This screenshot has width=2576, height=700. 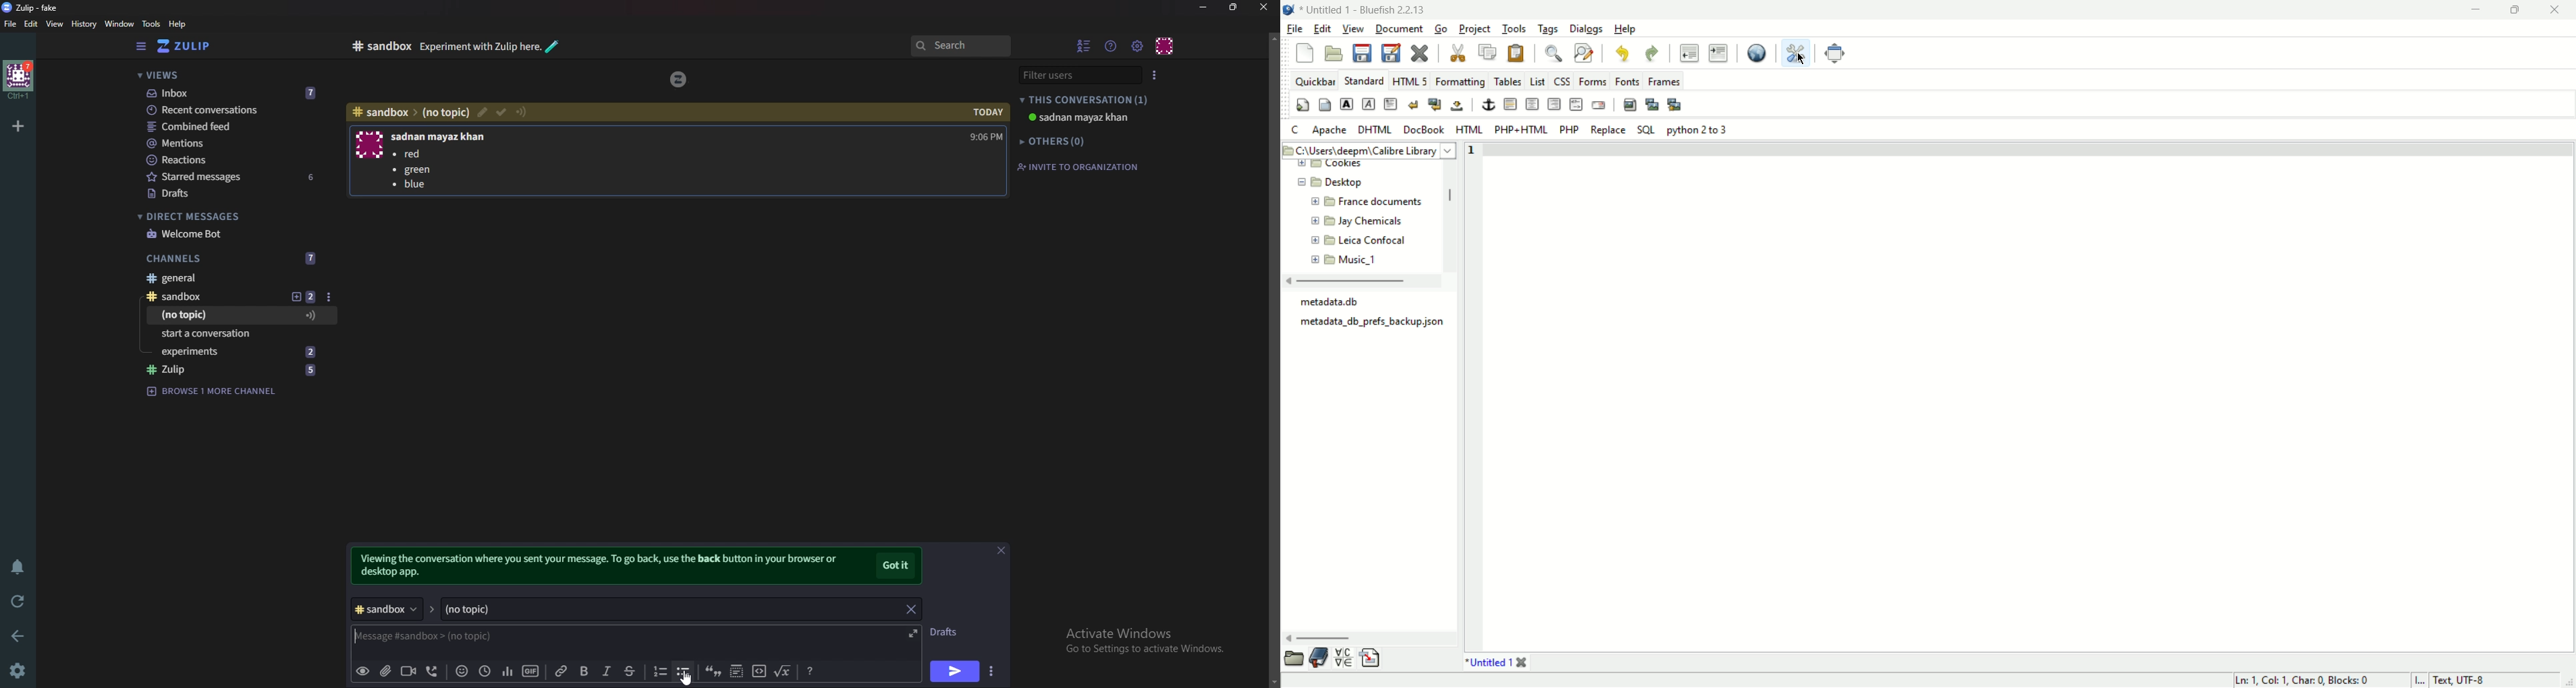 What do you see at coordinates (1085, 100) in the screenshot?
I see `This conversation` at bounding box center [1085, 100].